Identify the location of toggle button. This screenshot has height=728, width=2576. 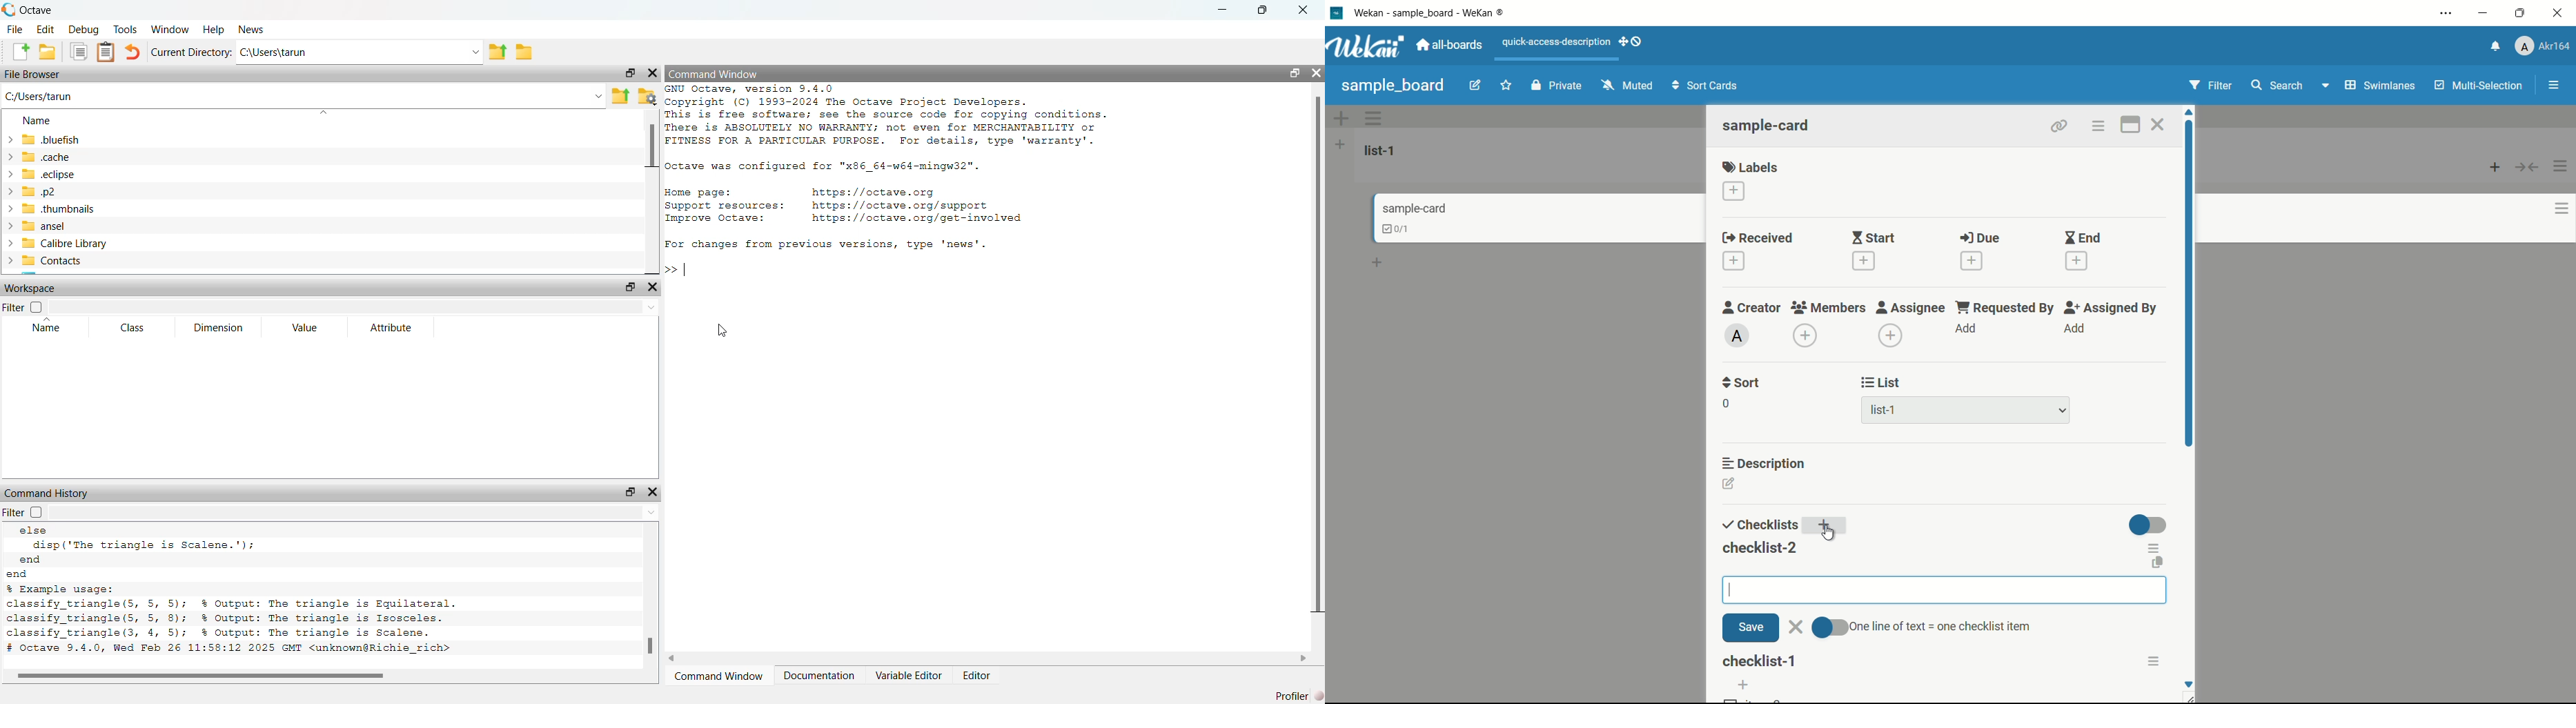
(1831, 628).